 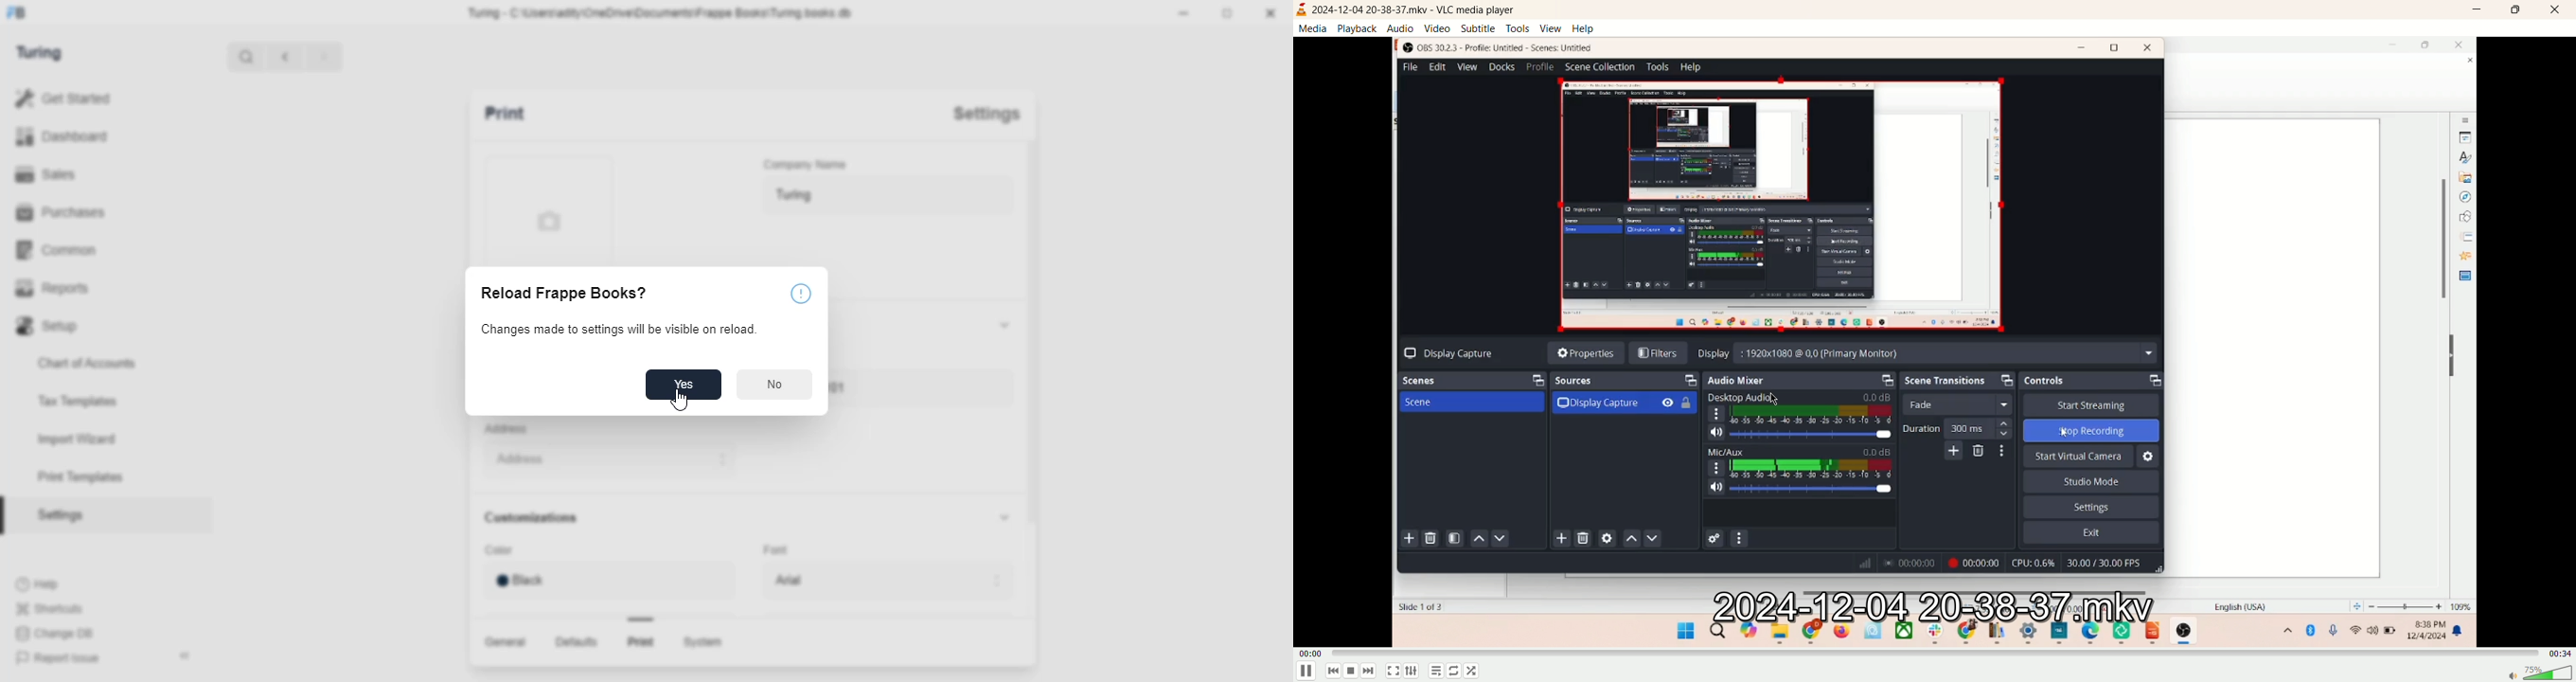 I want to click on Report Issue, so click(x=60, y=658).